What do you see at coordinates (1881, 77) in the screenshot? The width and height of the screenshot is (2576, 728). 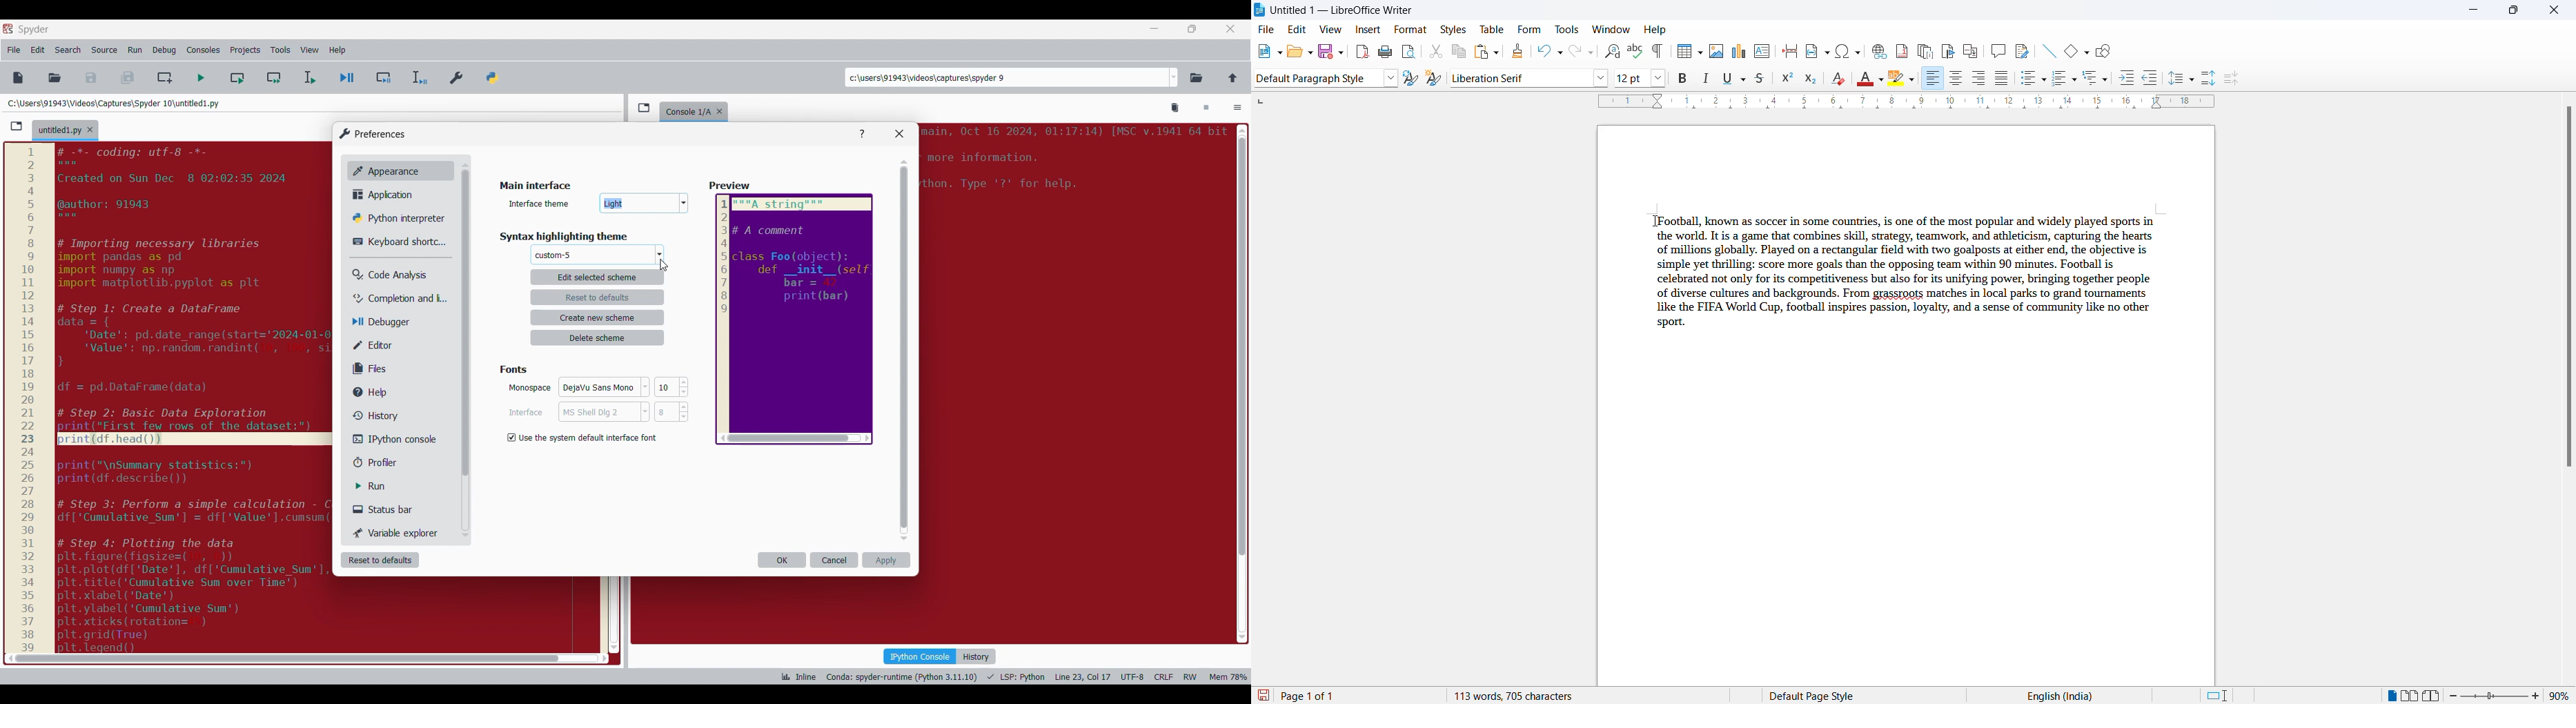 I see `font color options` at bounding box center [1881, 77].